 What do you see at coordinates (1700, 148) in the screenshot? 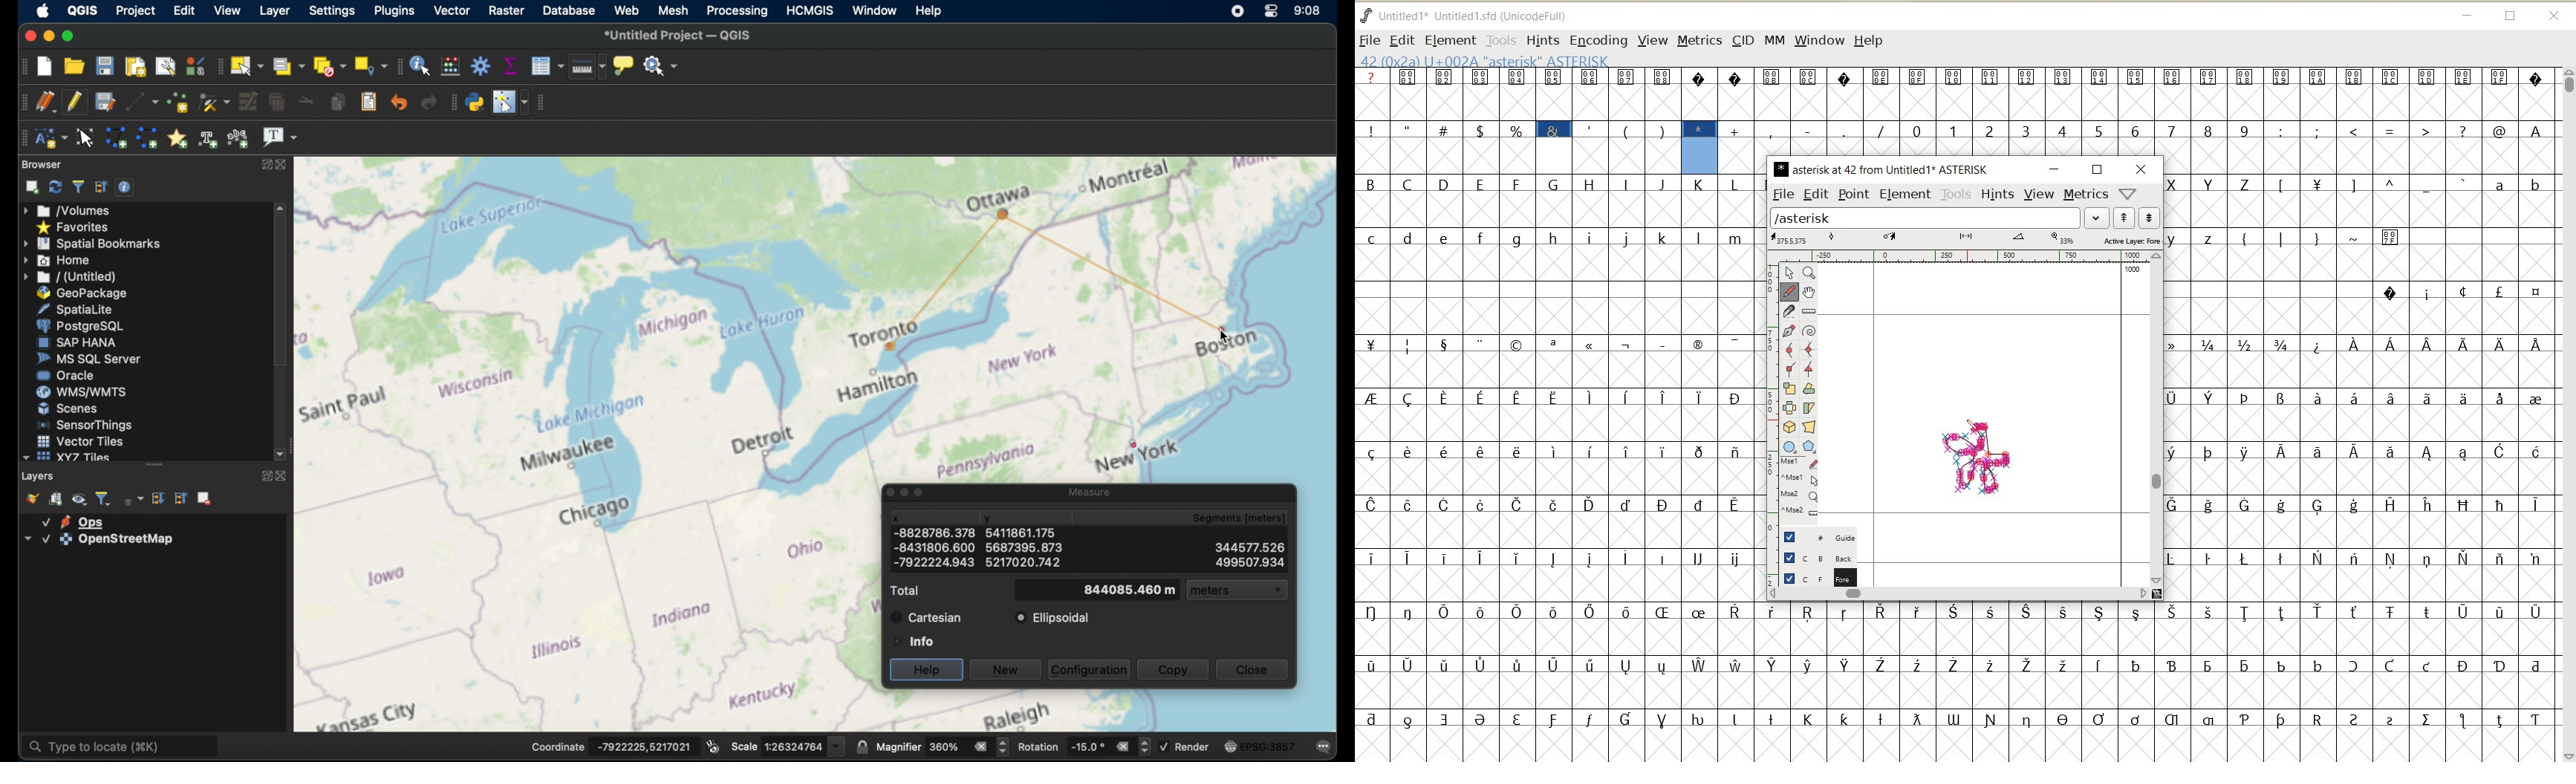
I see `glyph selected` at bounding box center [1700, 148].